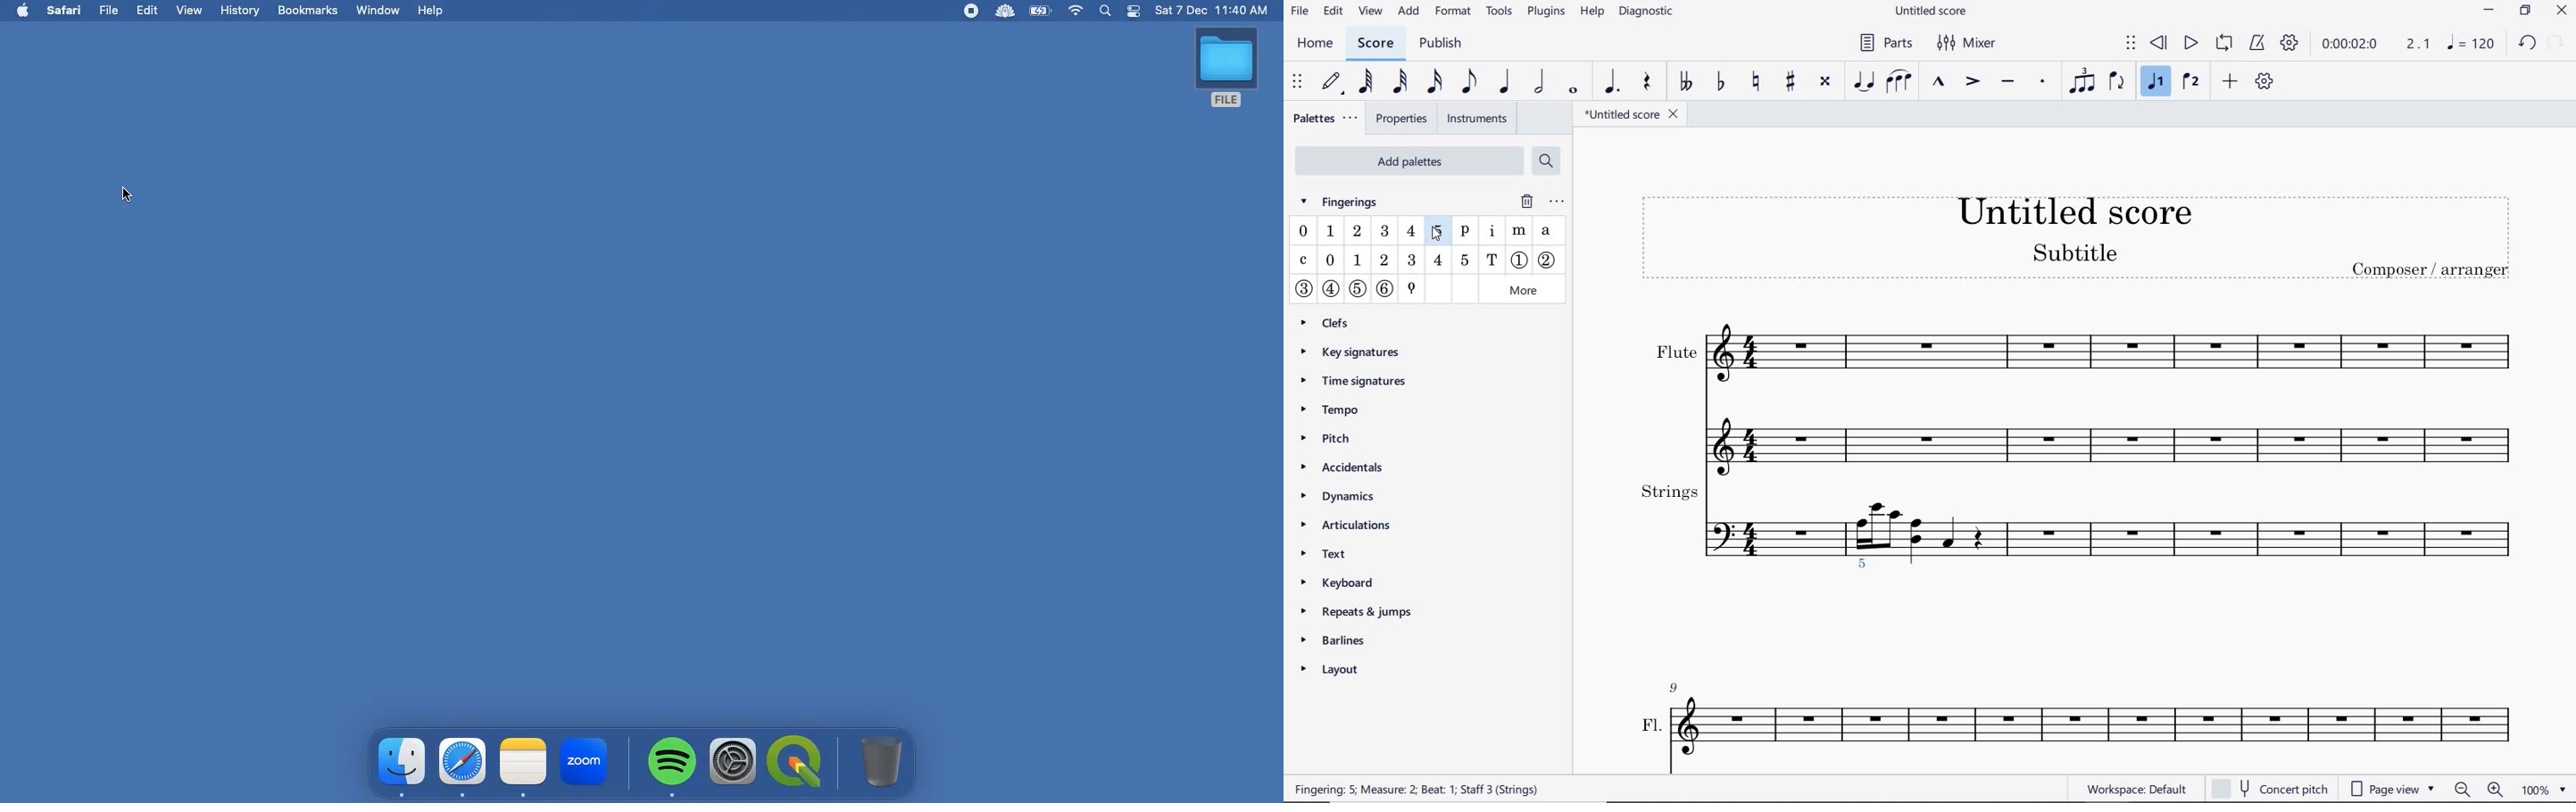 Image resolution: width=2576 pixels, height=812 pixels. Describe the element at coordinates (313, 12) in the screenshot. I see `Bookmarks` at that location.